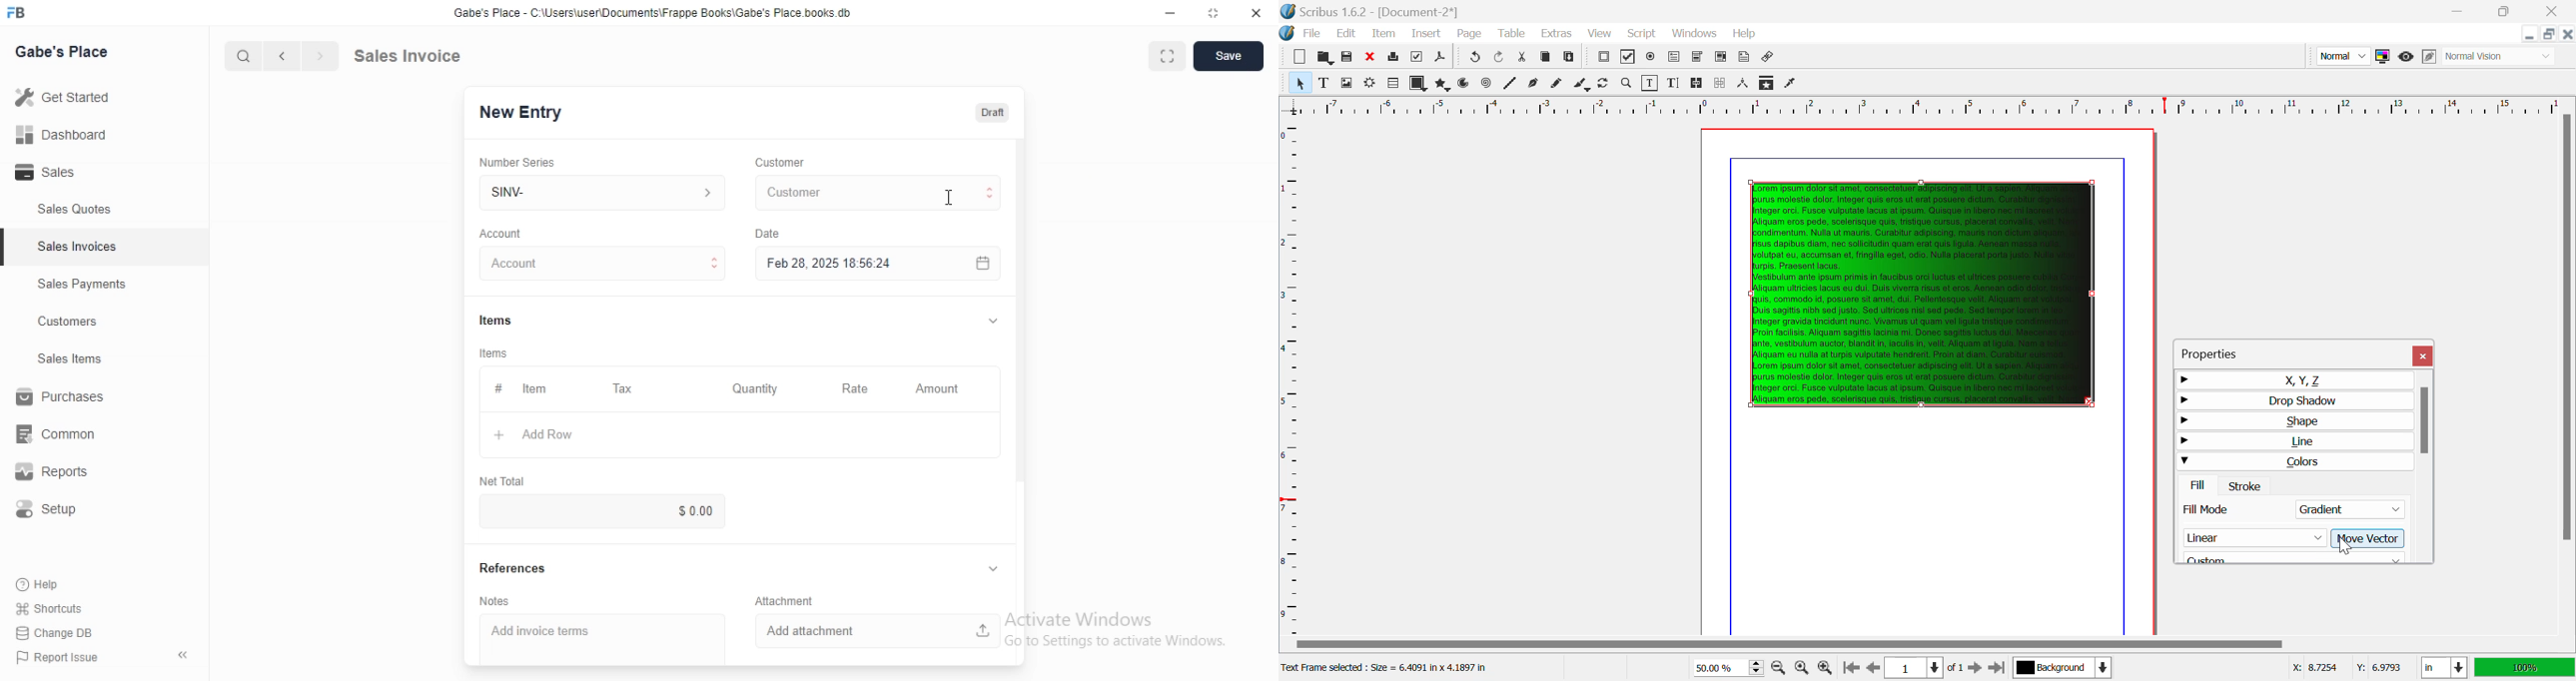 The image size is (2576, 700). What do you see at coordinates (602, 632) in the screenshot?
I see `Add invoice terms` at bounding box center [602, 632].